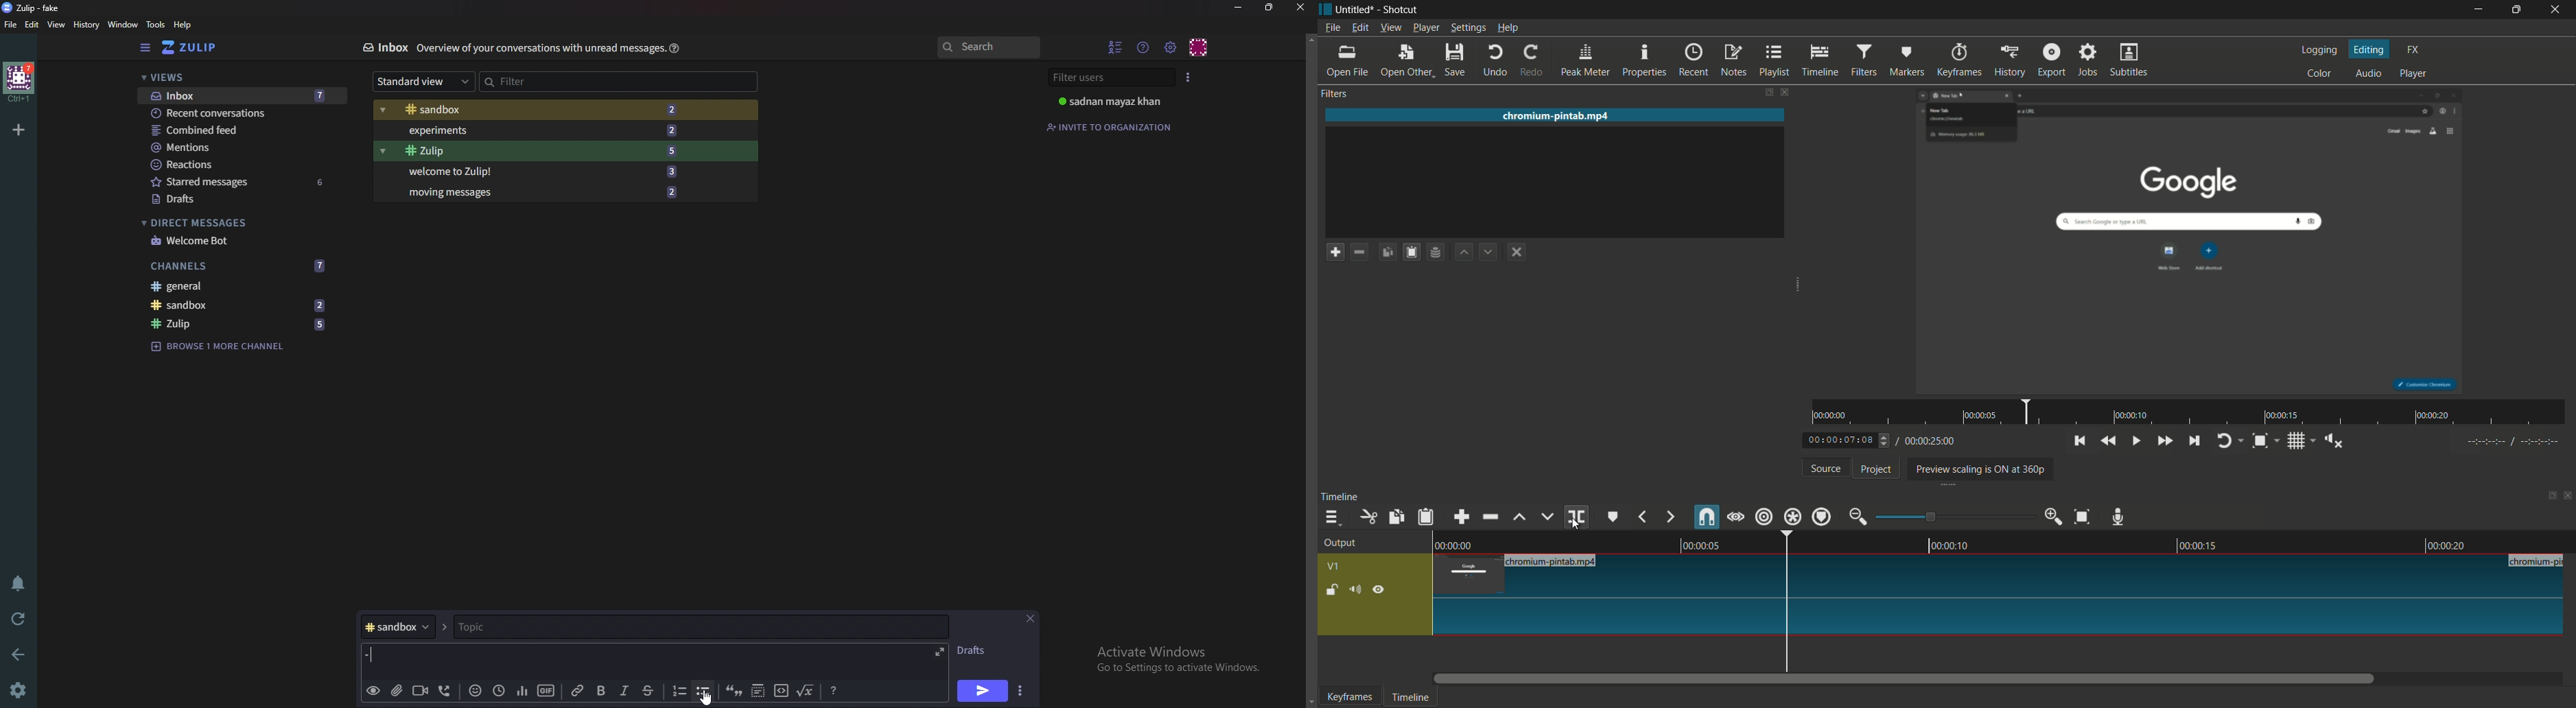 This screenshot has width=2576, height=728. I want to click on zoom out, so click(1858, 518).